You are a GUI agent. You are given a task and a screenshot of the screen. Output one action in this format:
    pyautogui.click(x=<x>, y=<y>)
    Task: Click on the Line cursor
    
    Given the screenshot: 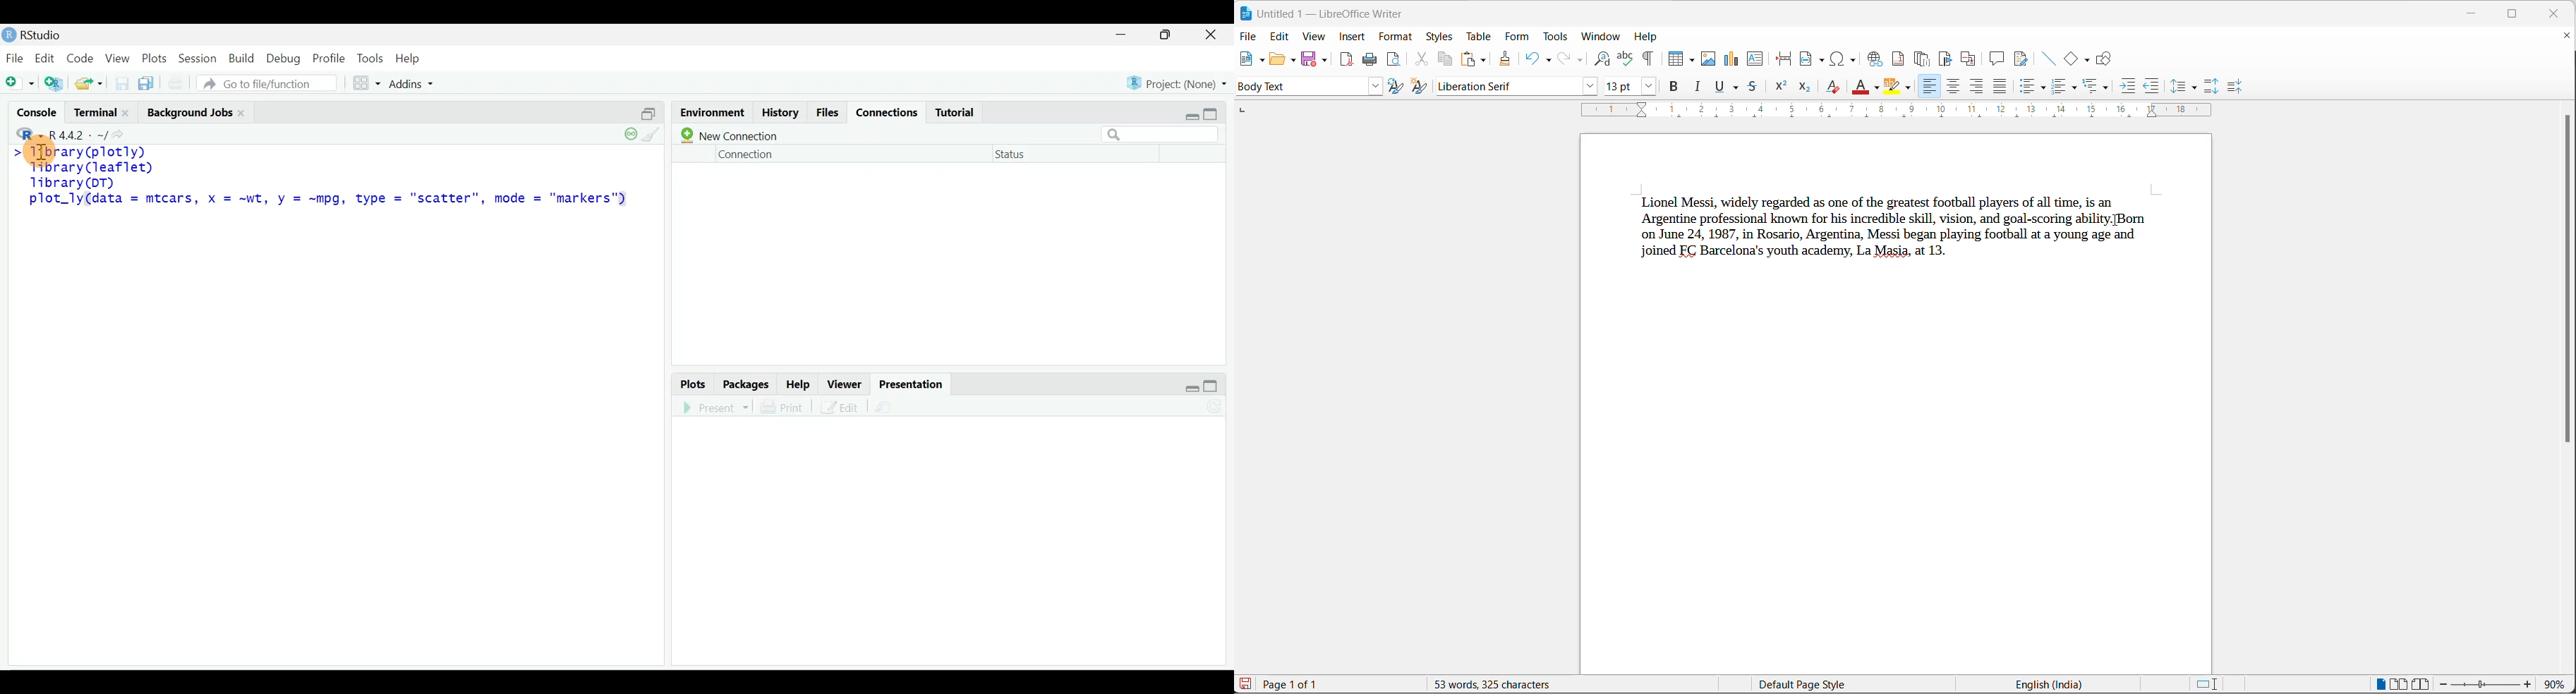 What is the action you would take?
    pyautogui.click(x=13, y=150)
    